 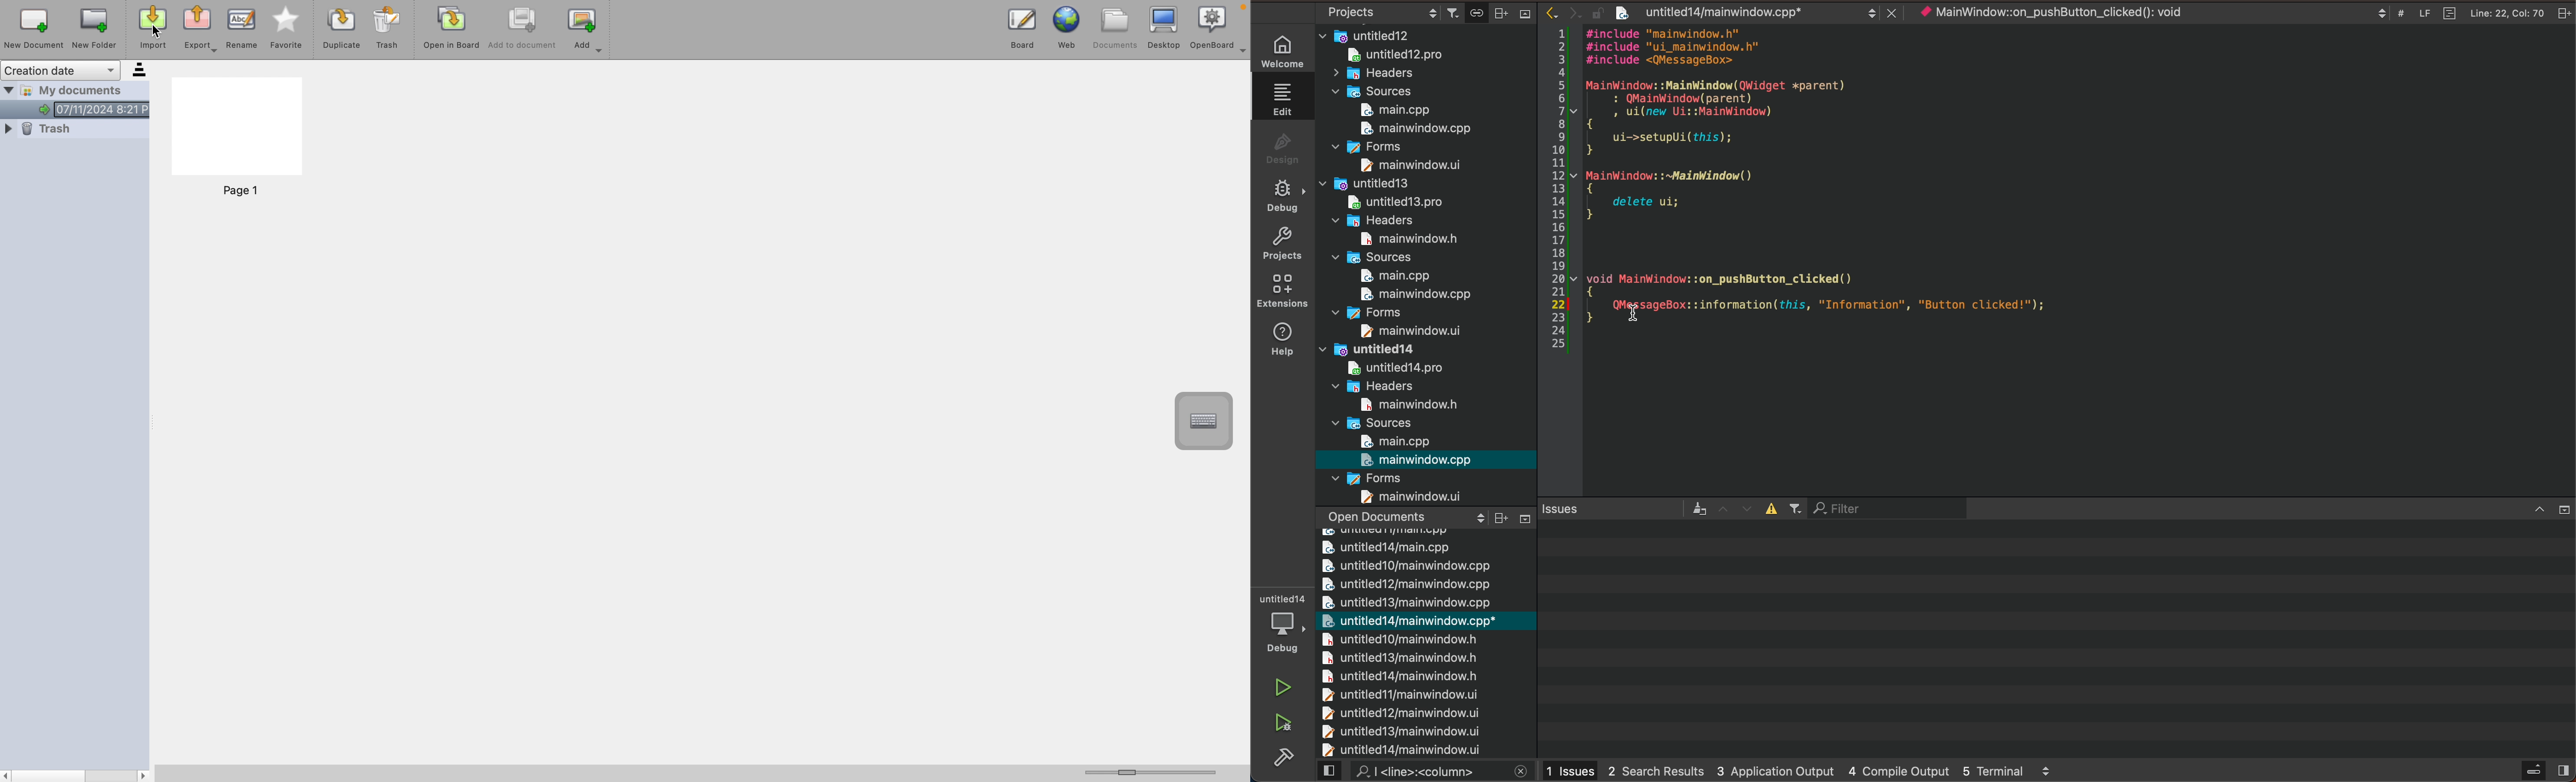 I want to click on close slide bar, so click(x=2547, y=509).